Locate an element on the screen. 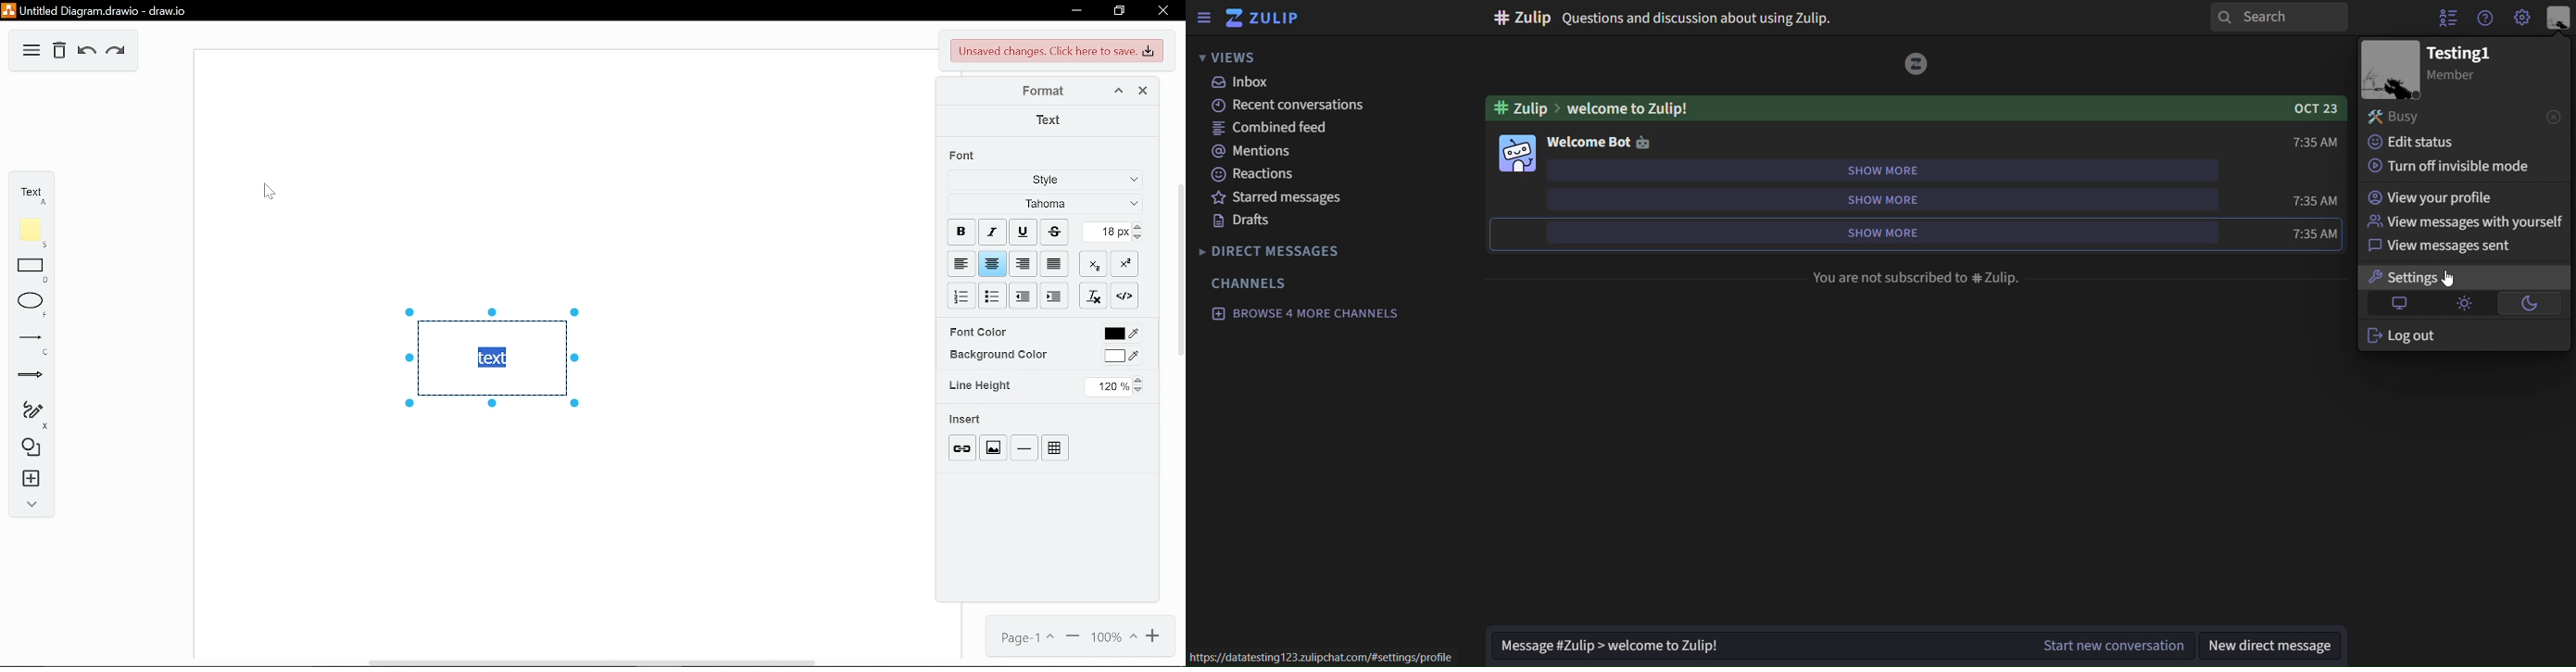 The image size is (2576, 672). direct messages is located at coordinates (1273, 254).